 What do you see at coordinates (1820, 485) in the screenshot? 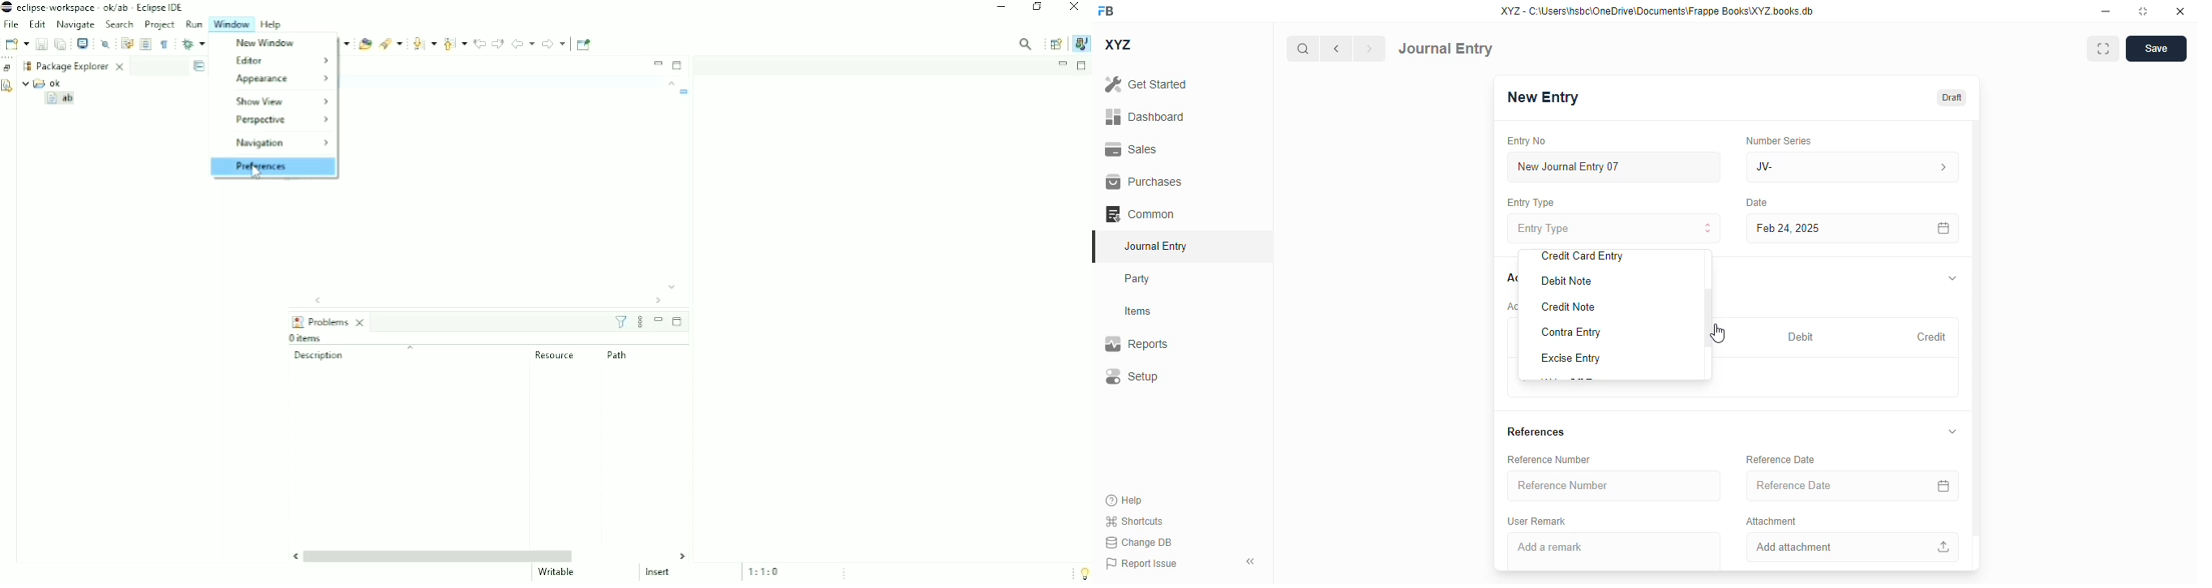
I see `reference date` at bounding box center [1820, 485].